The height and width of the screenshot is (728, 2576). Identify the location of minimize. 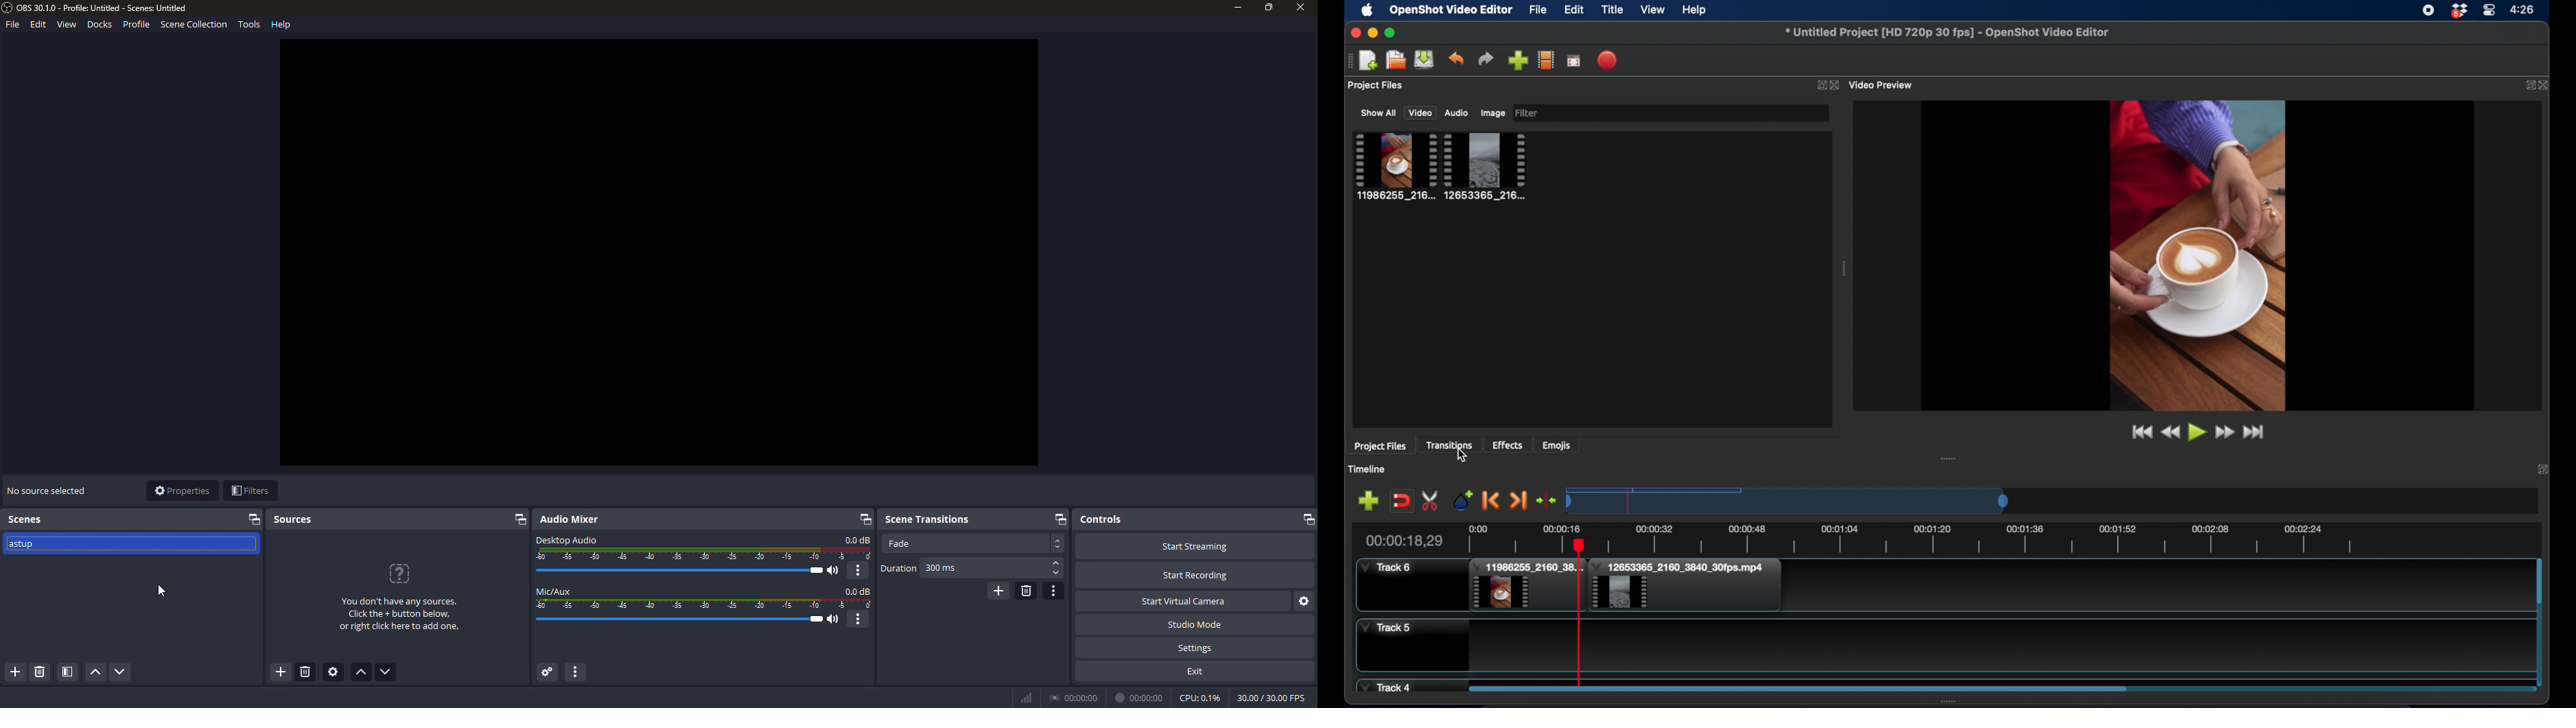
(1237, 8).